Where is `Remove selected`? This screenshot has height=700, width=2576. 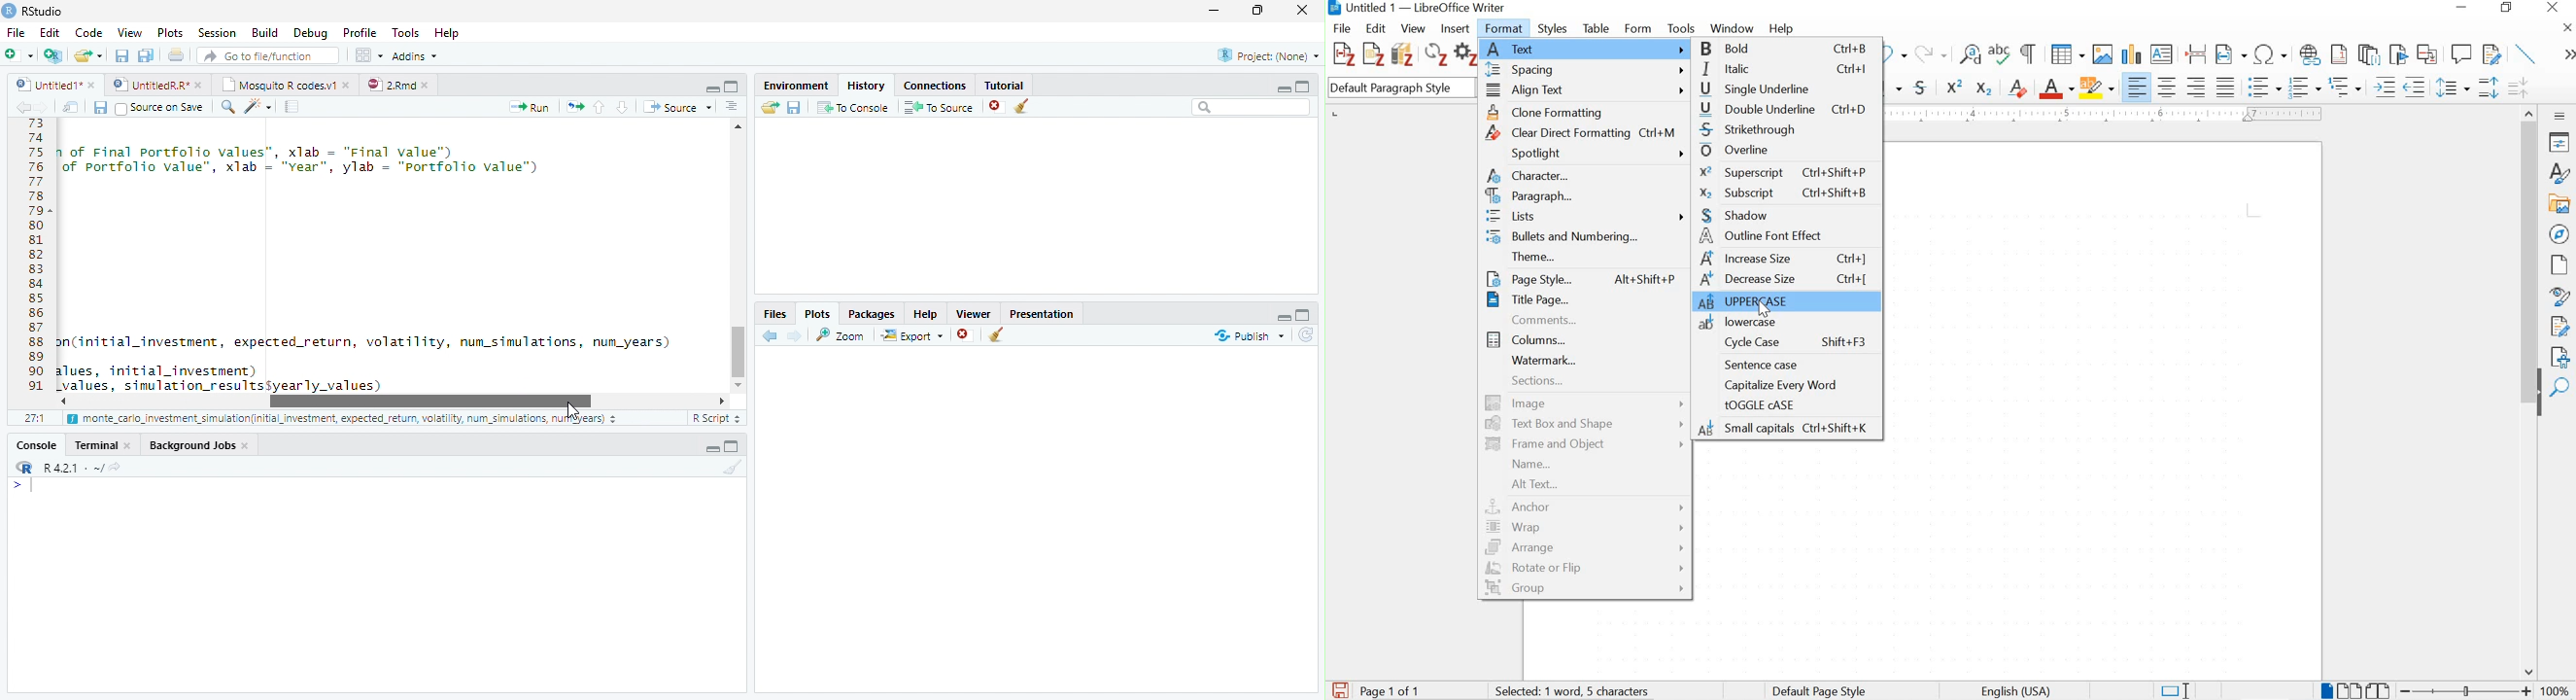
Remove selected is located at coordinates (967, 335).